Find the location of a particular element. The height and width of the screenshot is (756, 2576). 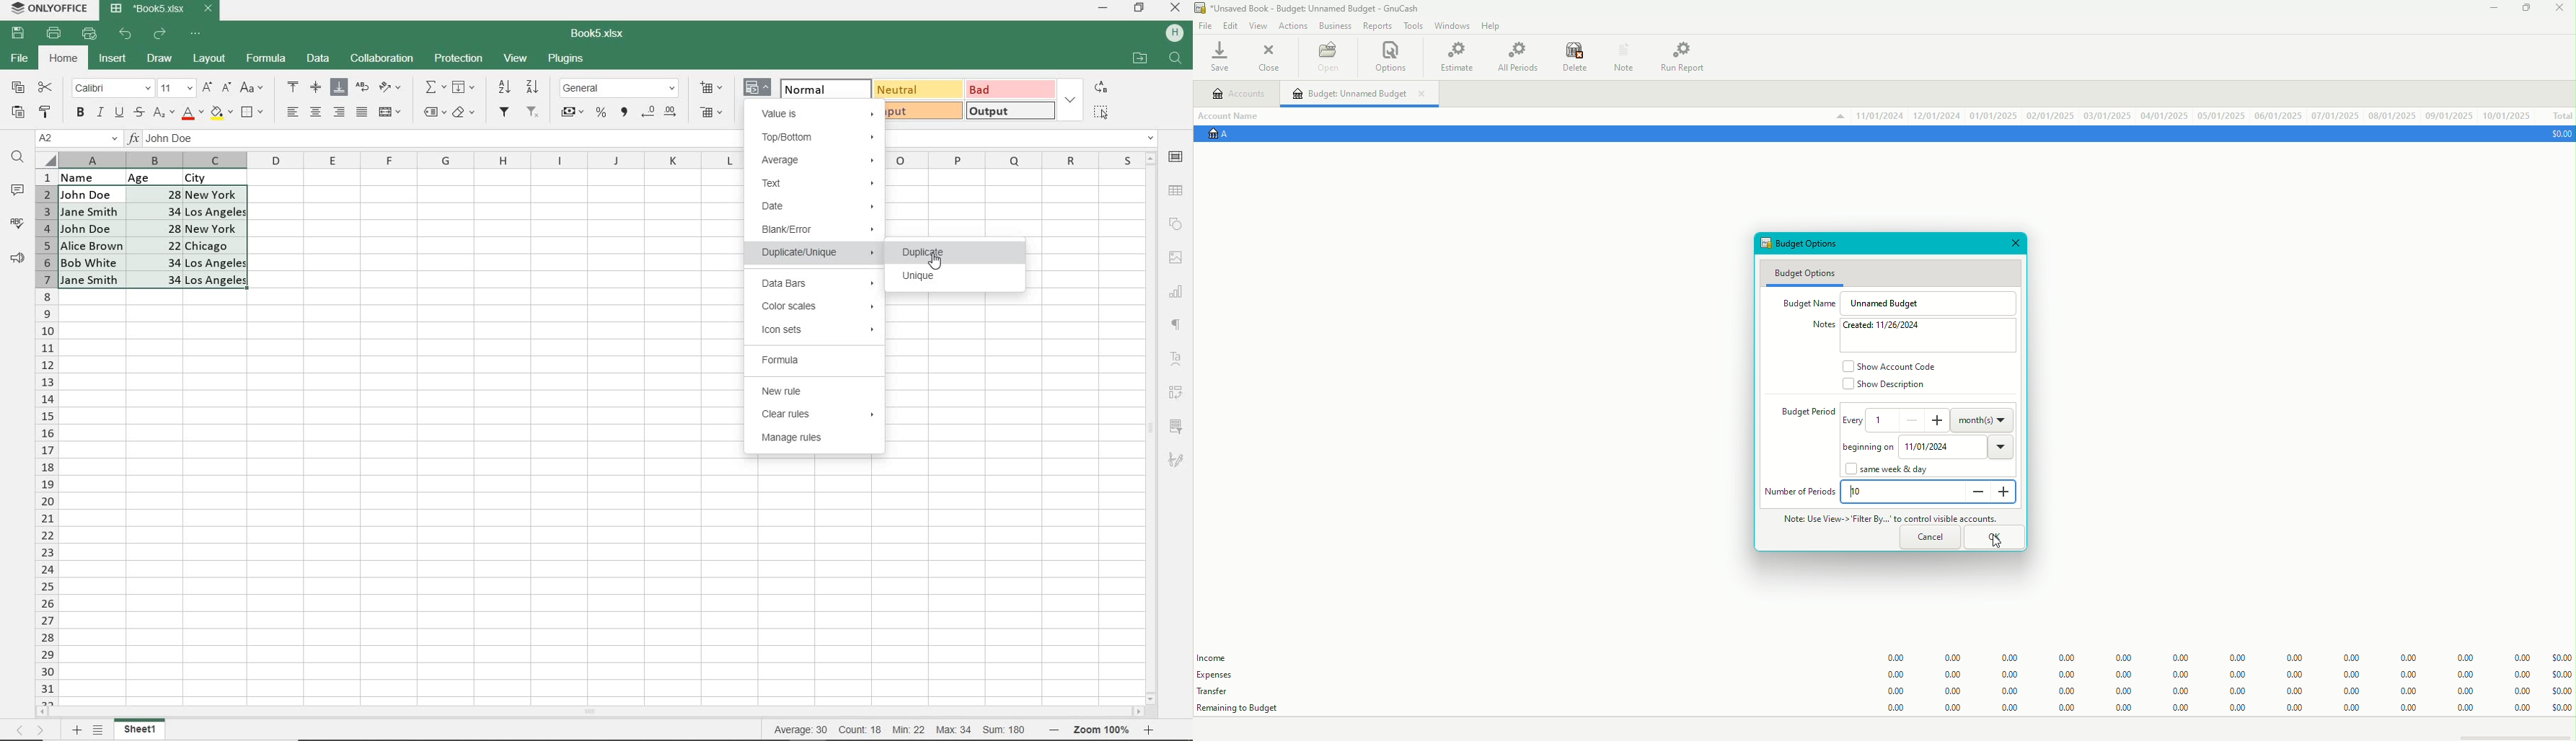

UNDO is located at coordinates (127, 34).